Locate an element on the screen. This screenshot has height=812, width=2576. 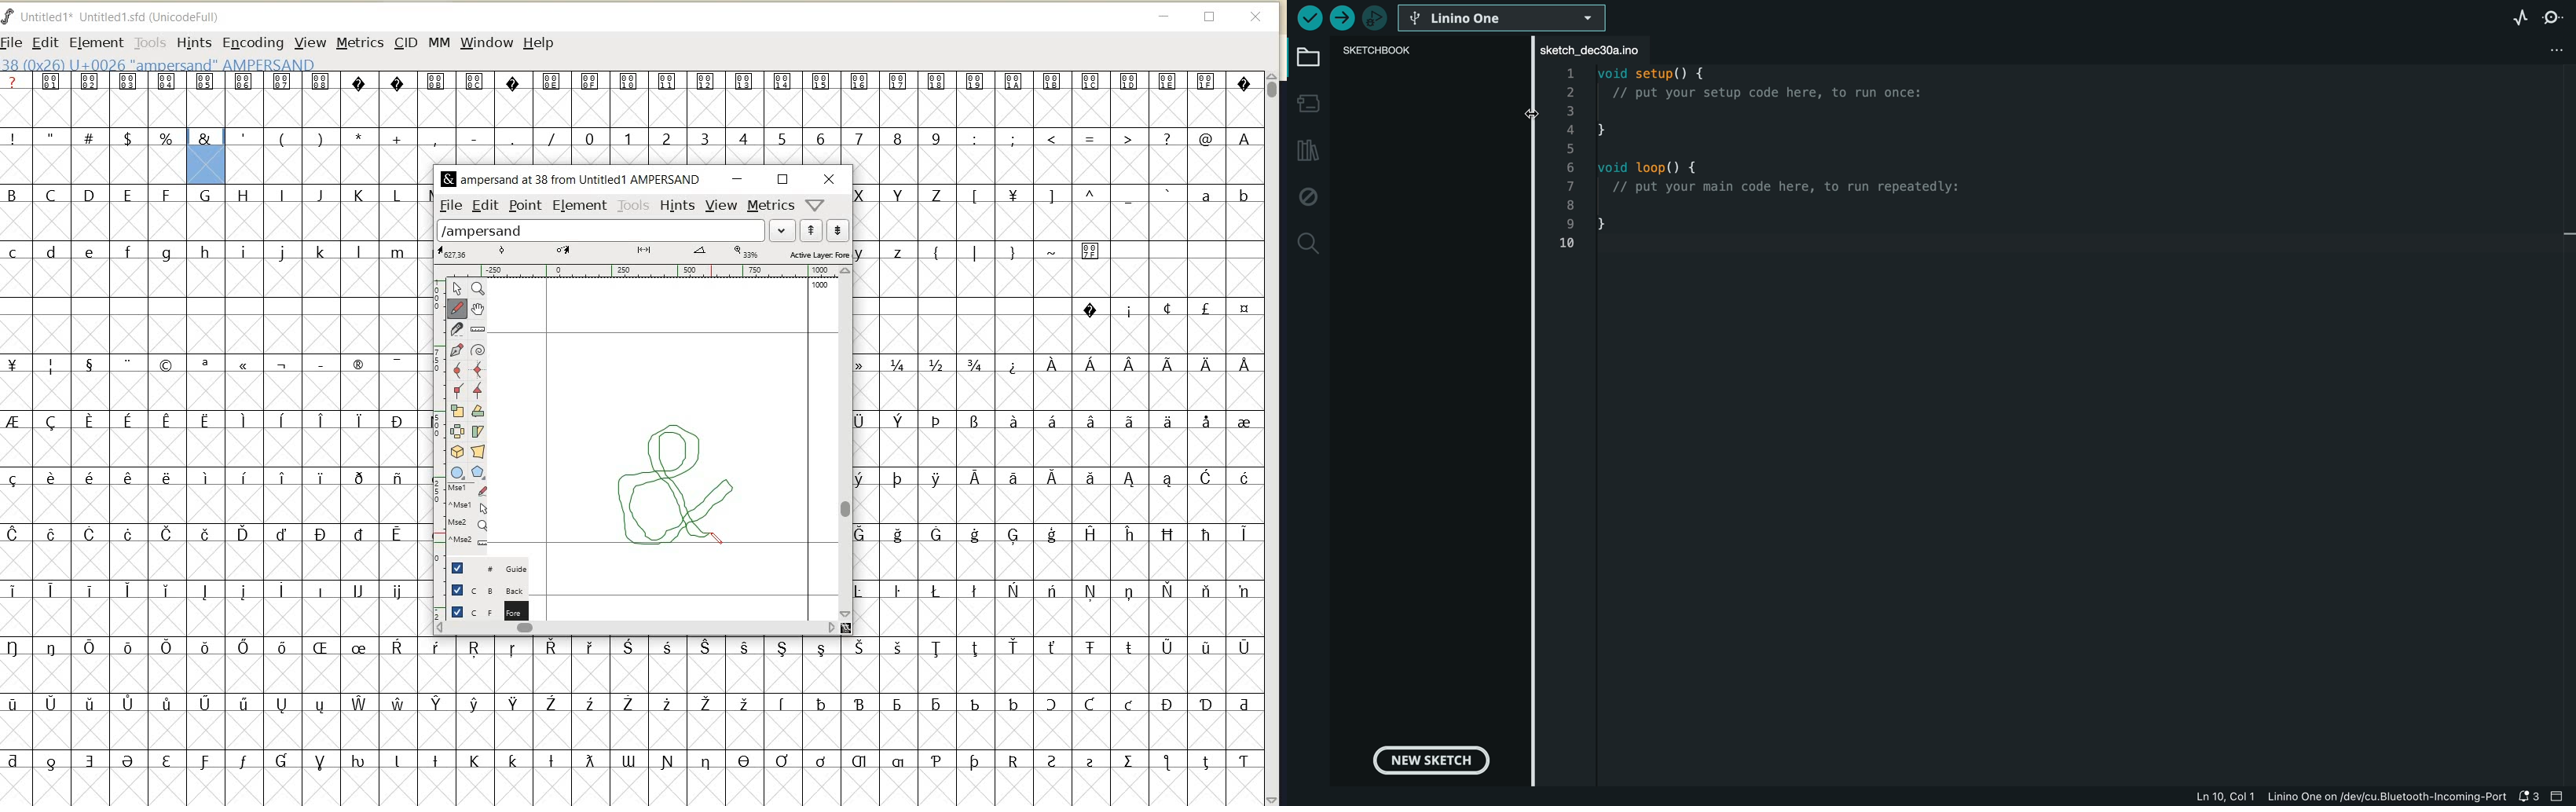
 is located at coordinates (458, 473).